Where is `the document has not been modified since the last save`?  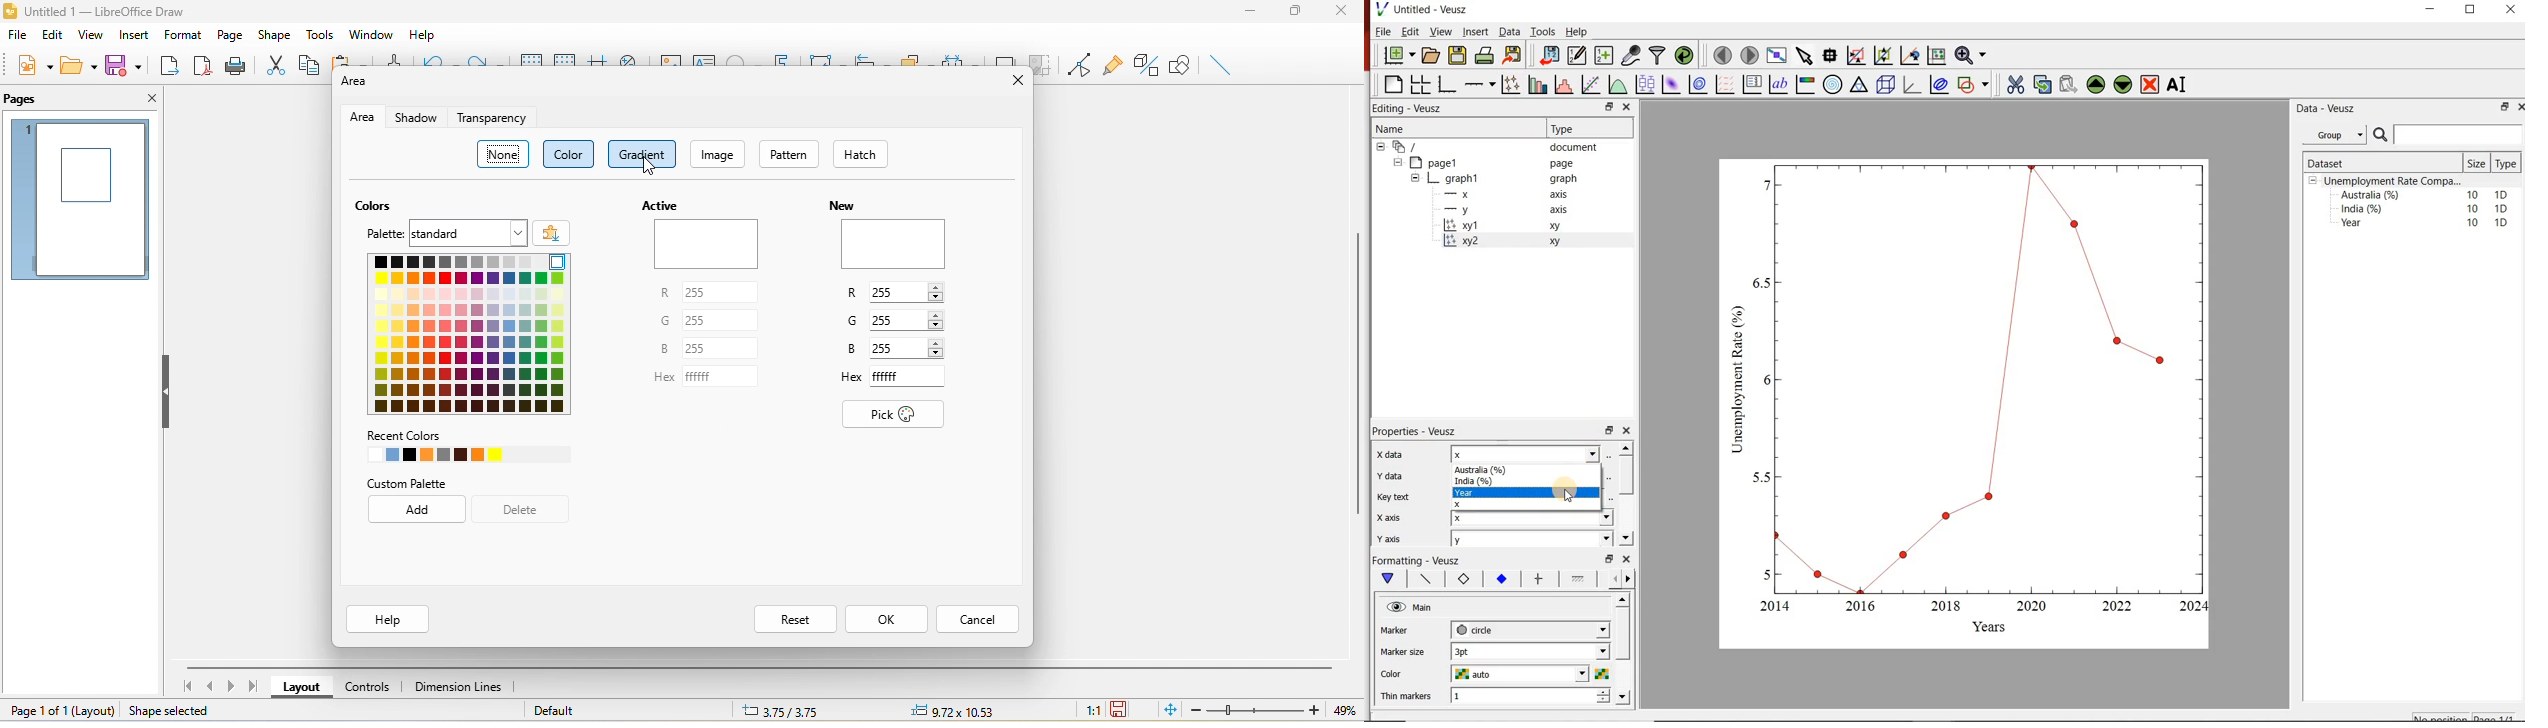
the document has not been modified since the last save is located at coordinates (1126, 710).